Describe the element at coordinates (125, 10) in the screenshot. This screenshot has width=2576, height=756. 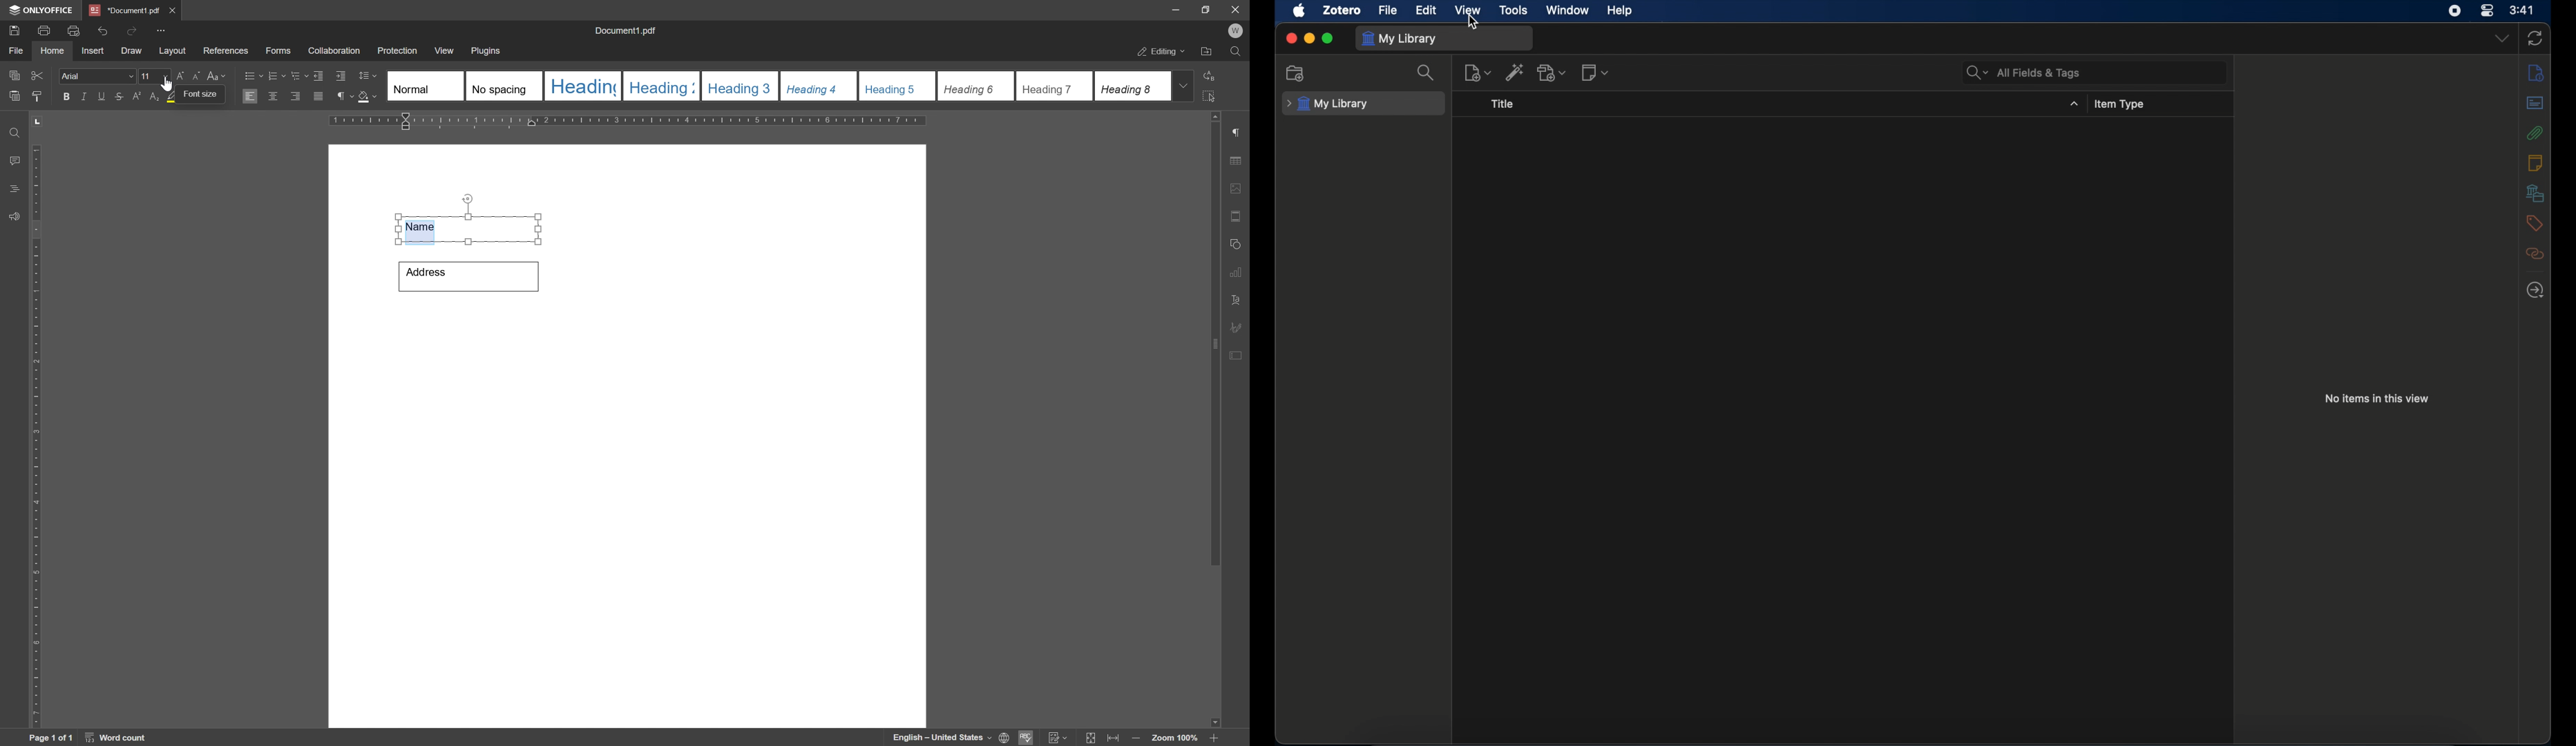
I see `*document1.pdf` at that location.